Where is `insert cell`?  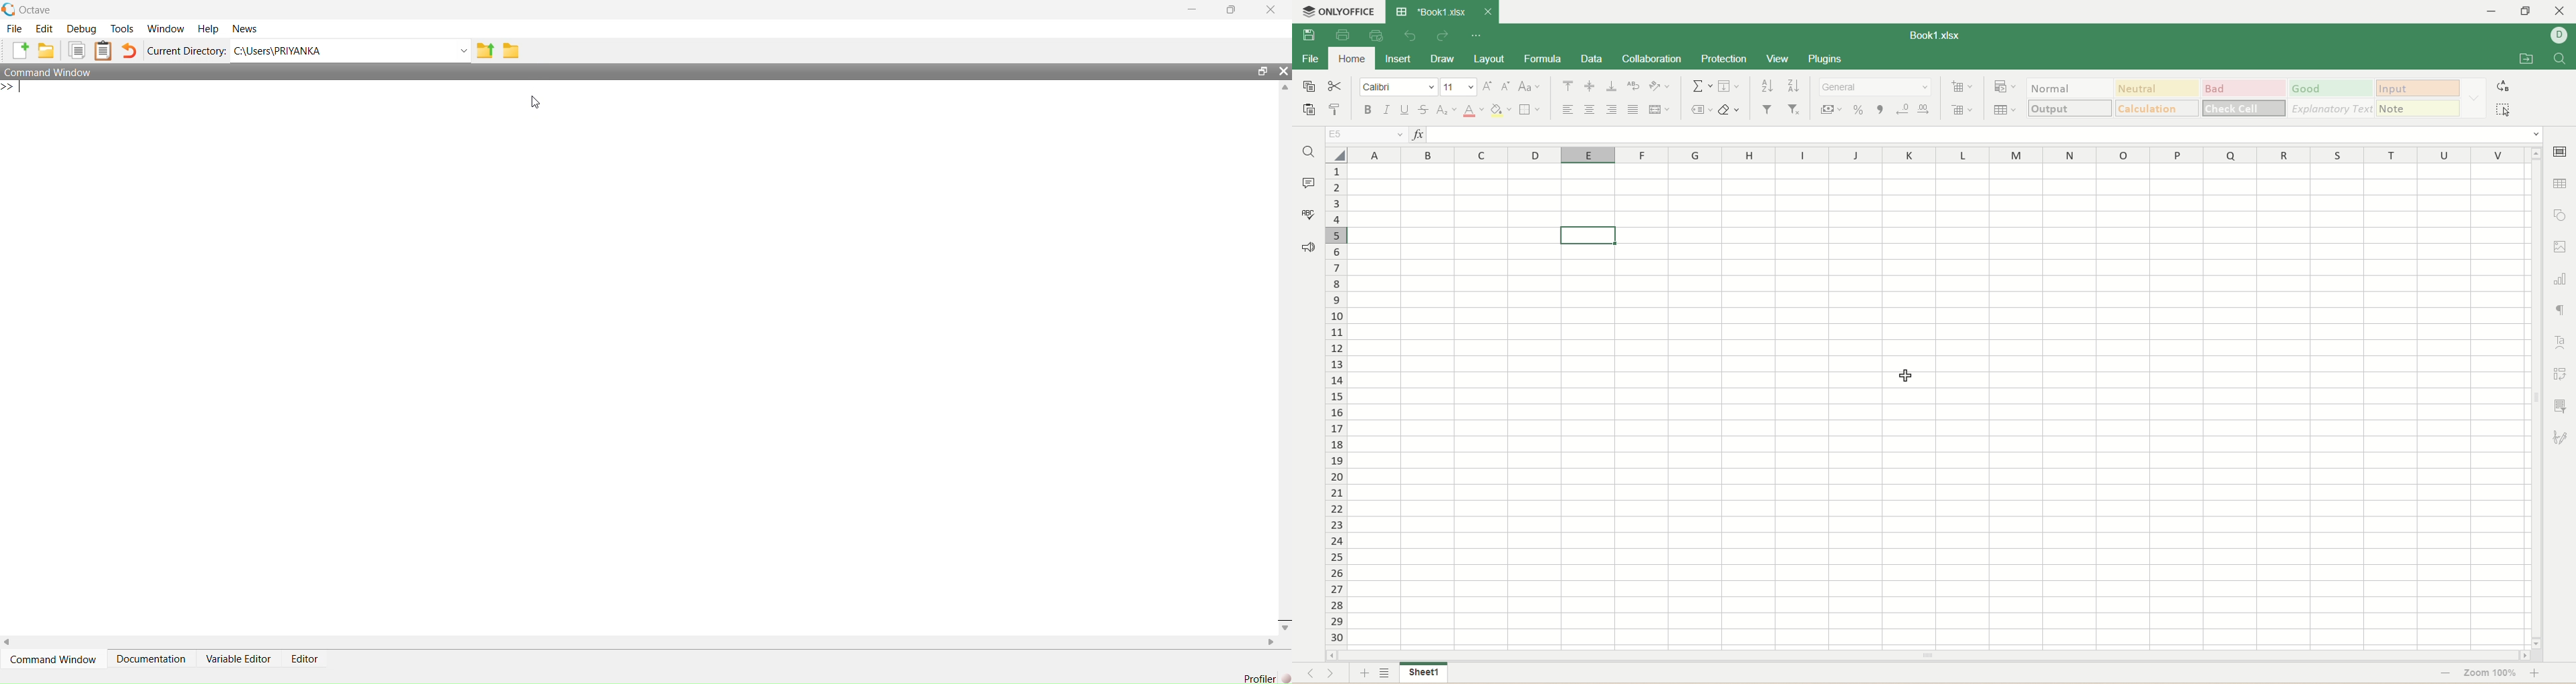 insert cell is located at coordinates (1962, 87).